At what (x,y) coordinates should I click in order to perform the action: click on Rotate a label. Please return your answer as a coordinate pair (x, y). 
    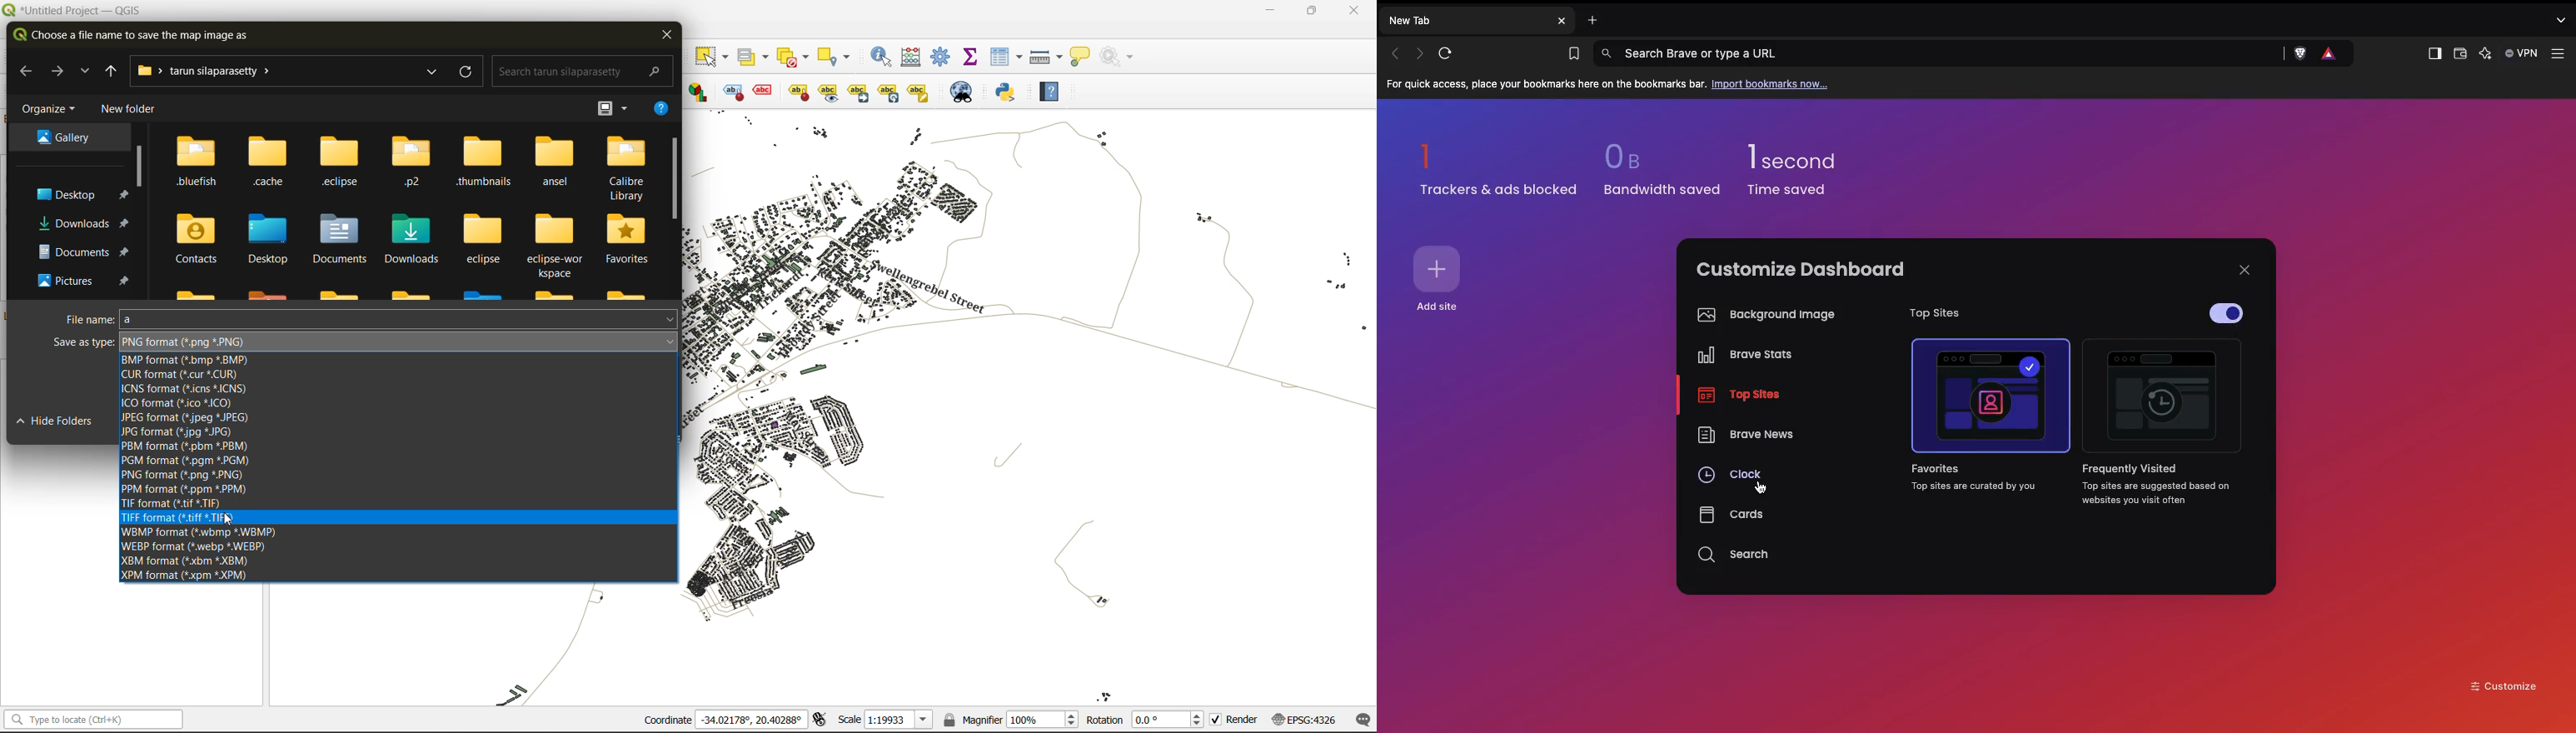
    Looking at the image, I should click on (889, 91).